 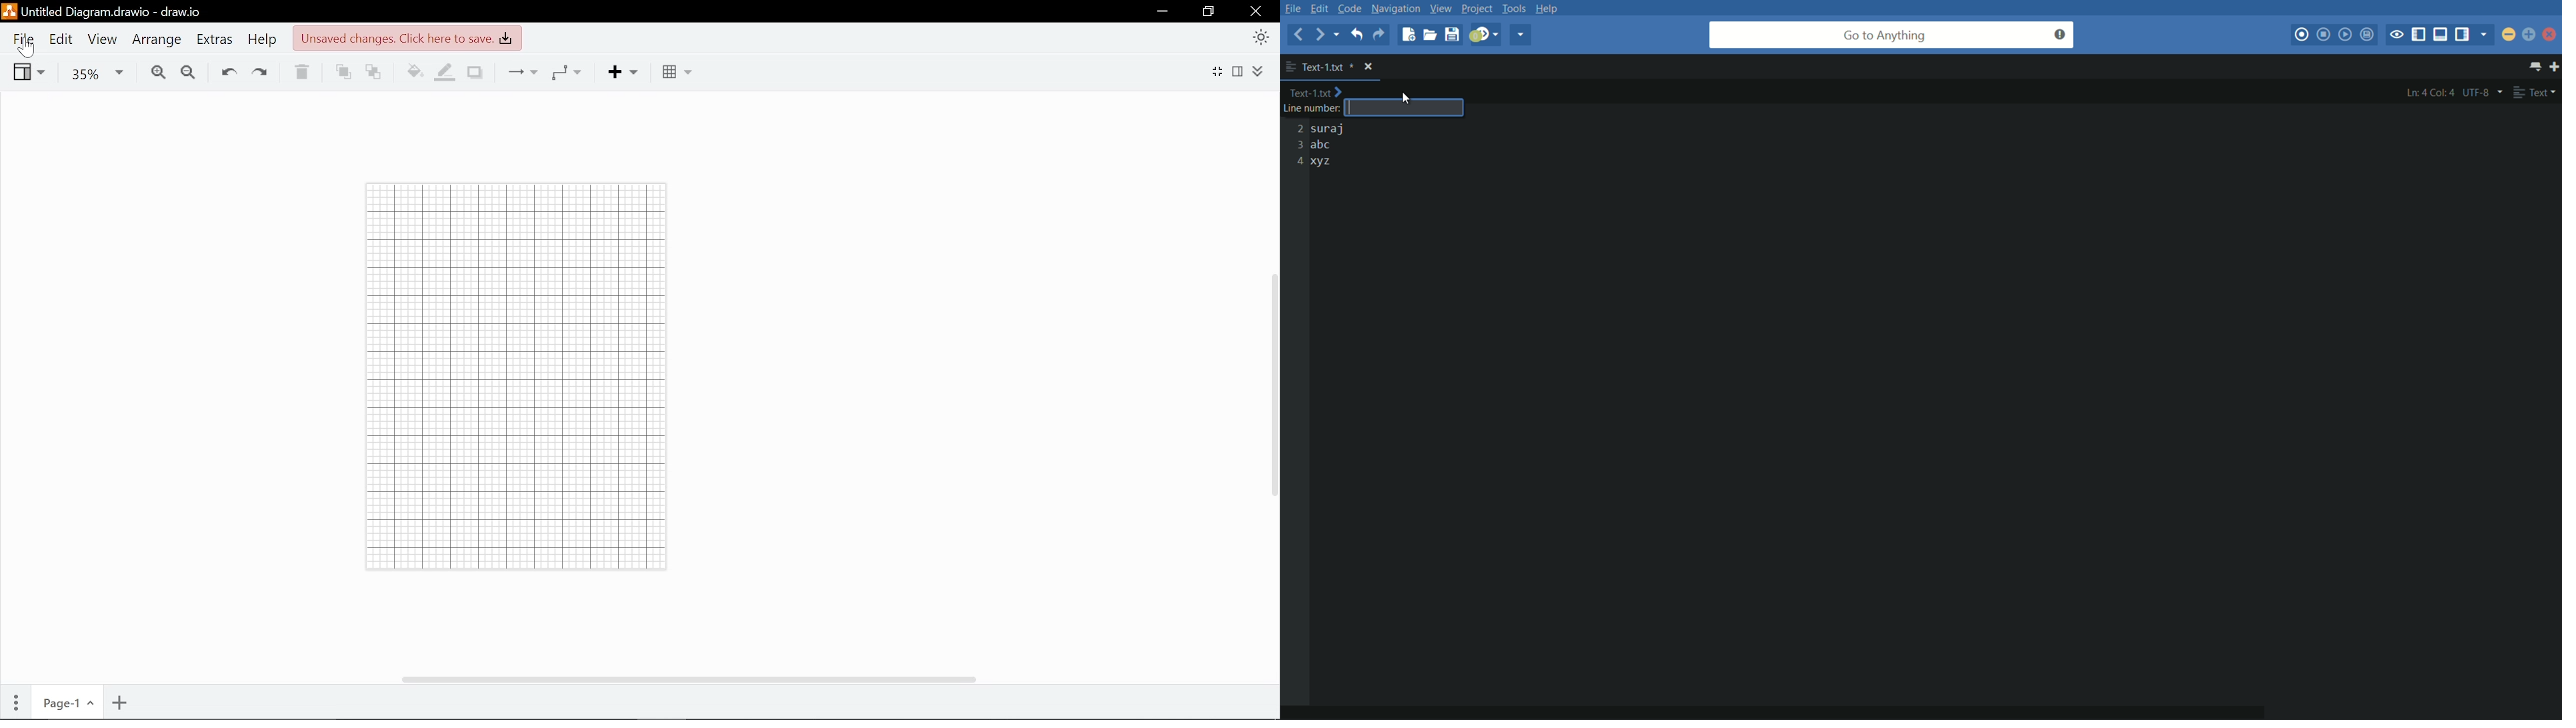 What do you see at coordinates (1396, 8) in the screenshot?
I see `navigation` at bounding box center [1396, 8].